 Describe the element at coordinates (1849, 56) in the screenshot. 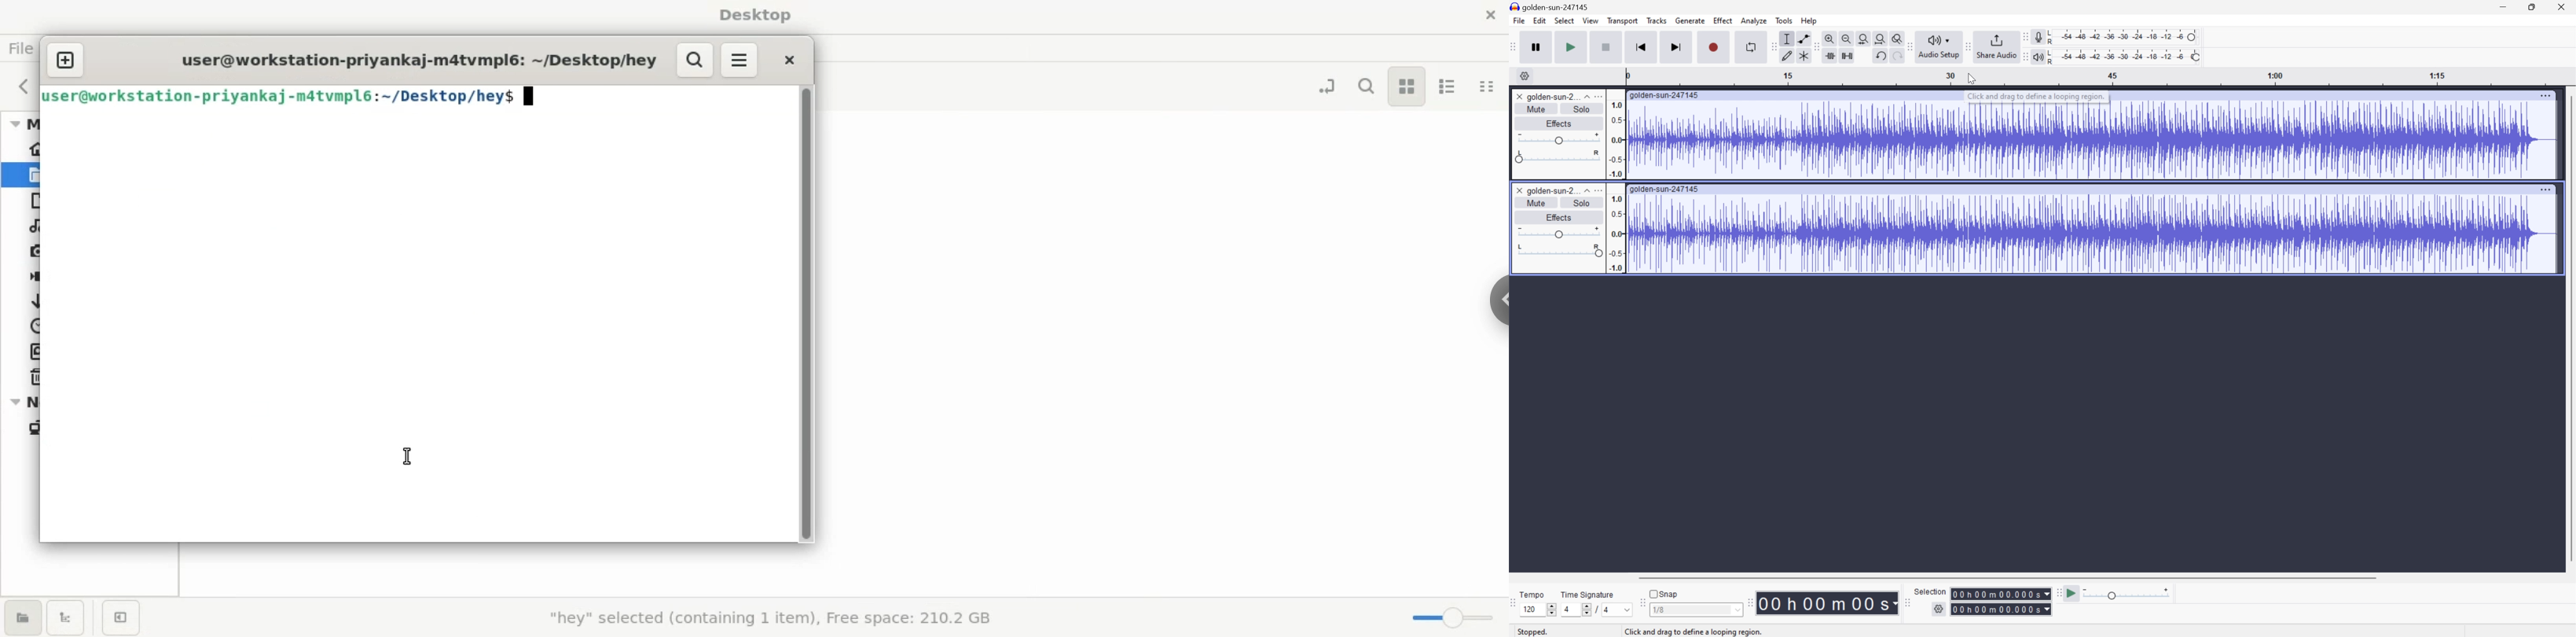

I see `Silence audio selection` at that location.